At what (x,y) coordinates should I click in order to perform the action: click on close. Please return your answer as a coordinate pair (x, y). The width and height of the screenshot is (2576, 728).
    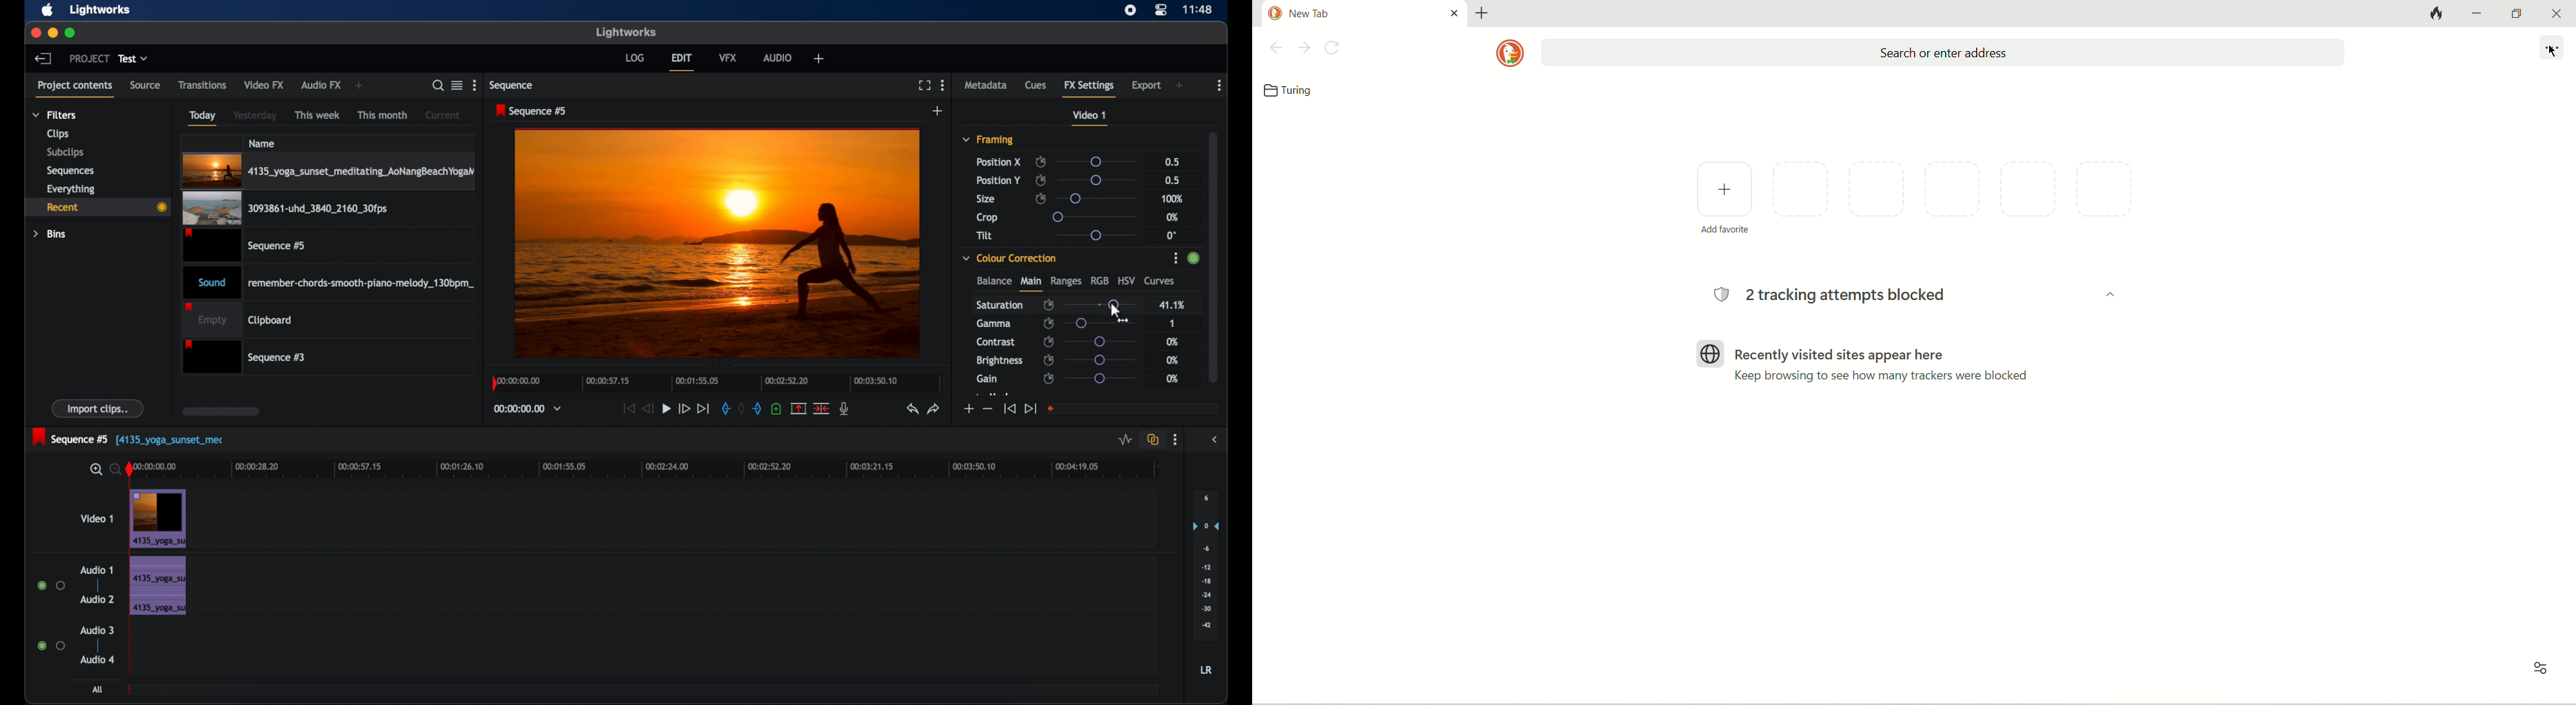
    Looking at the image, I should click on (33, 33).